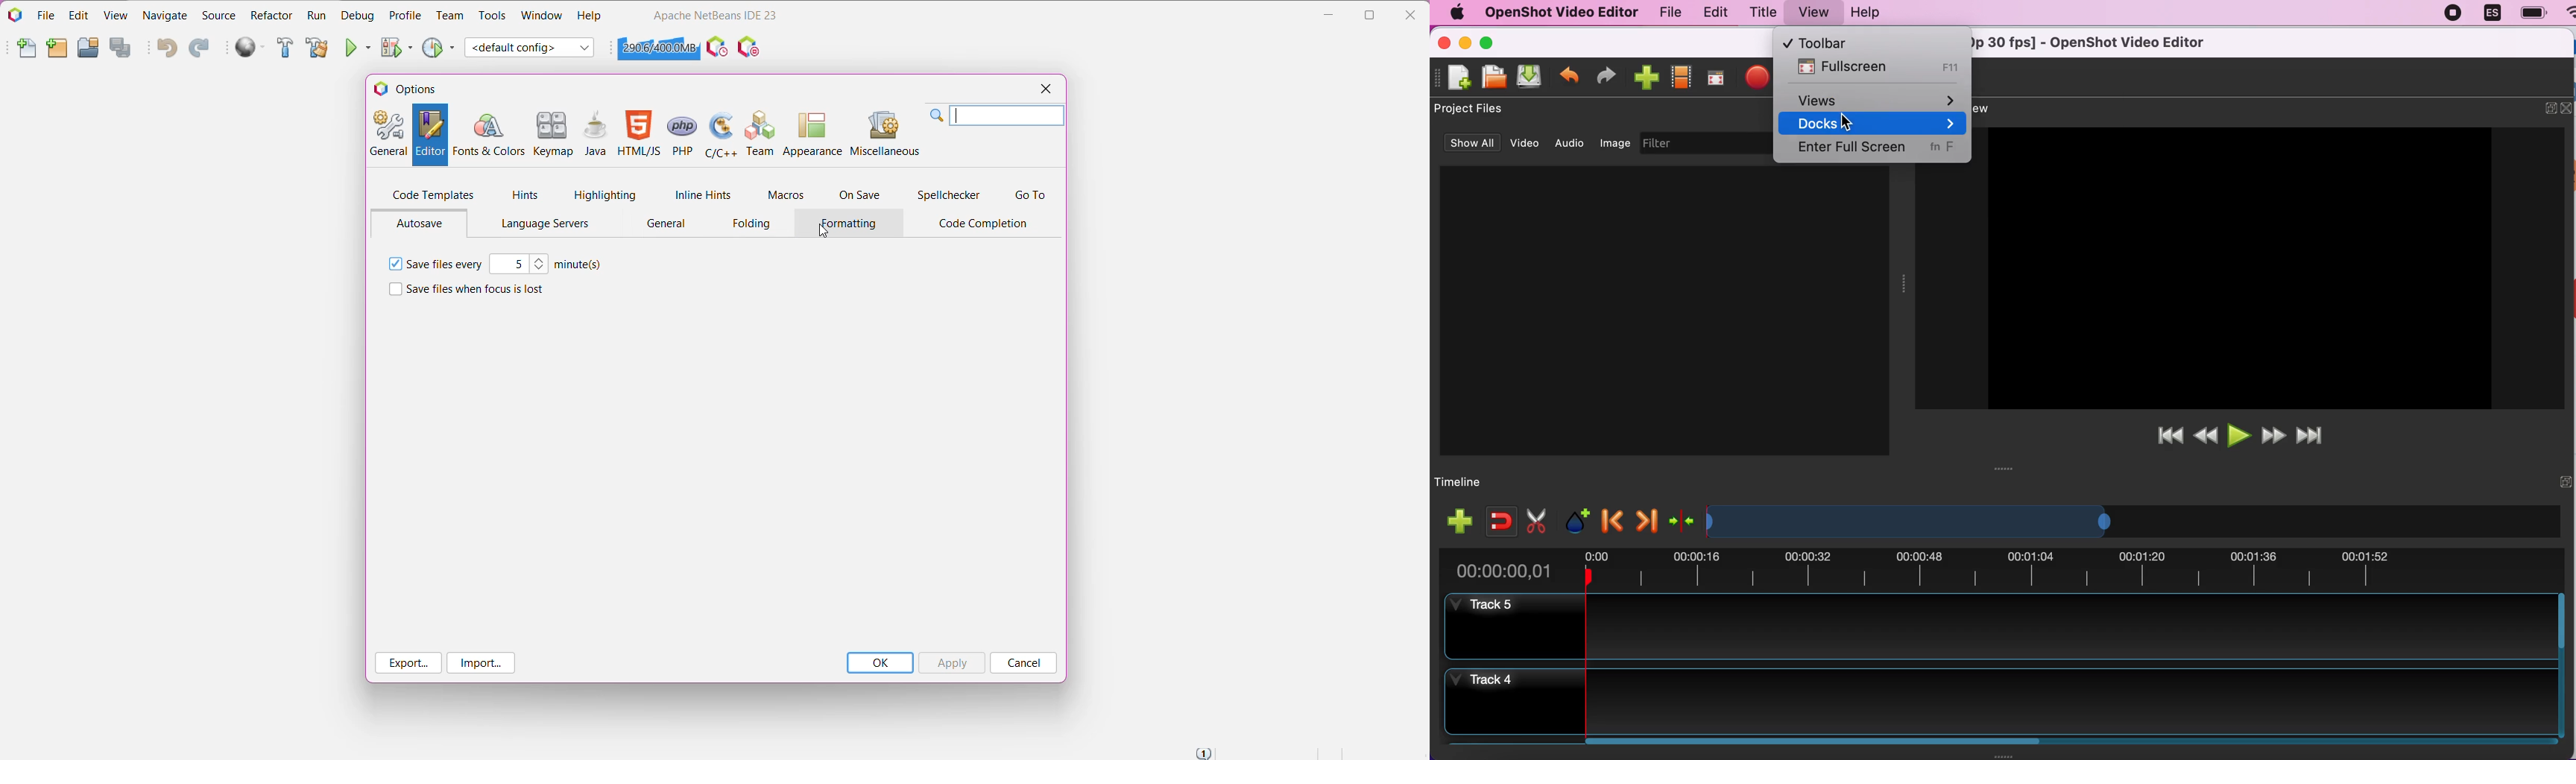 The image size is (2576, 784). What do you see at coordinates (316, 16) in the screenshot?
I see `Run` at bounding box center [316, 16].